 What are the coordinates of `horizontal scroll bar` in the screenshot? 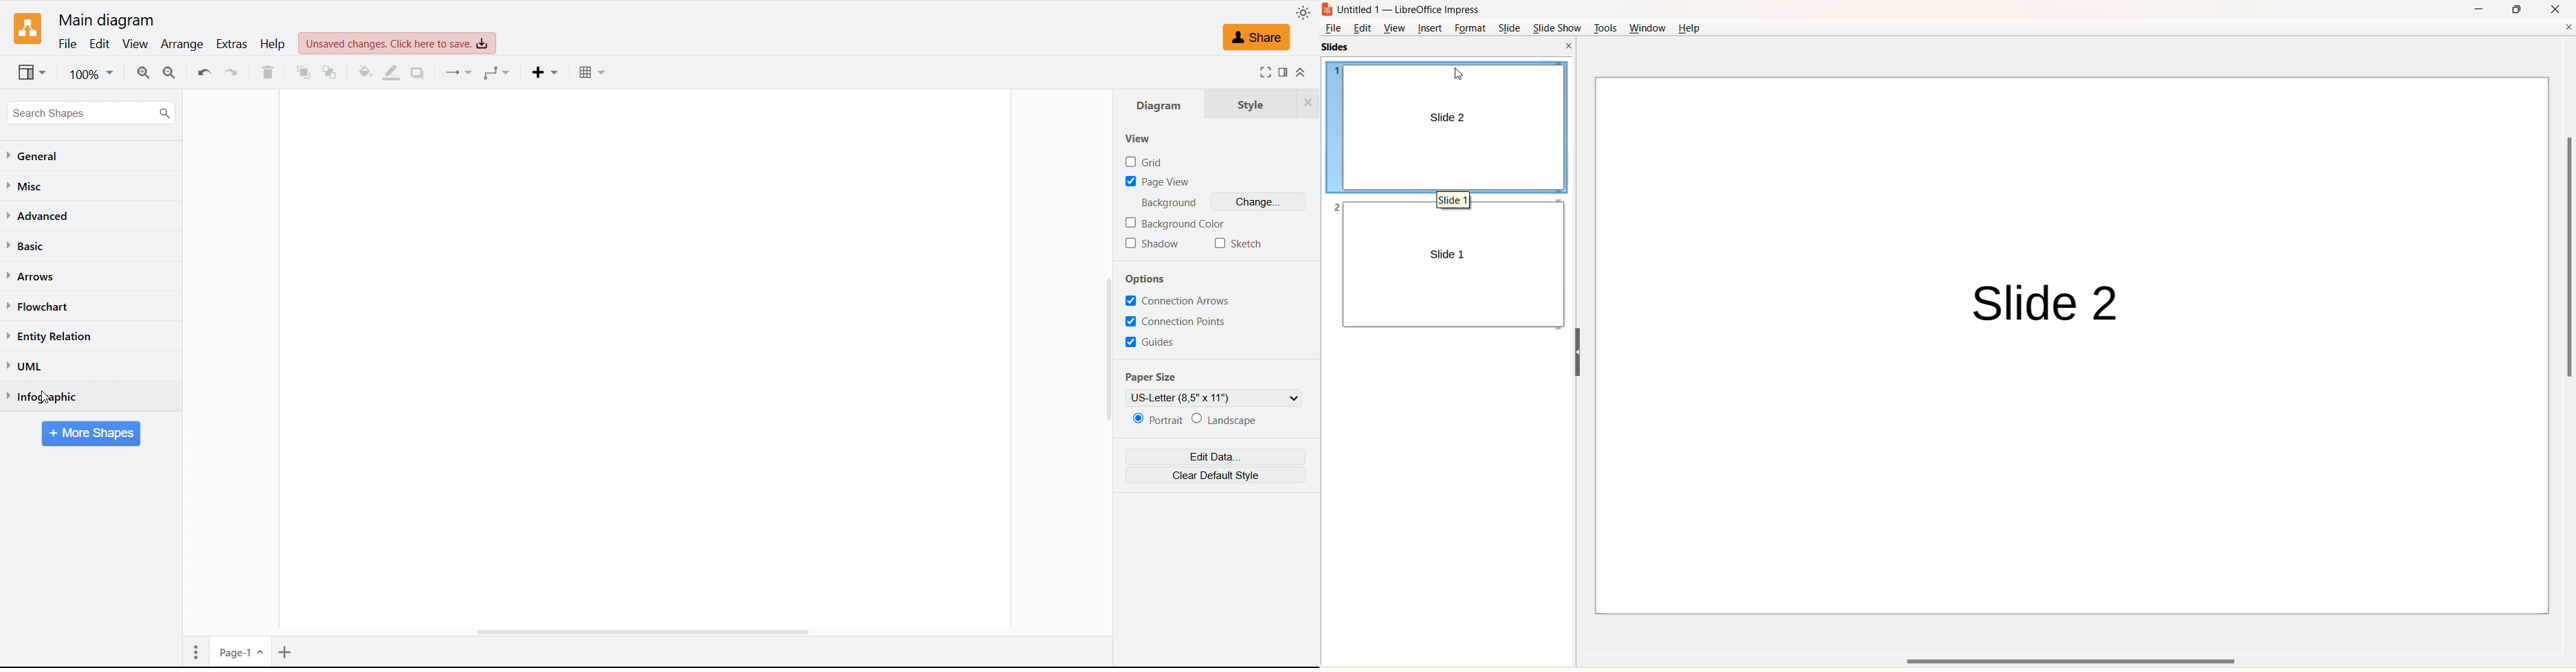 It's located at (2076, 659).